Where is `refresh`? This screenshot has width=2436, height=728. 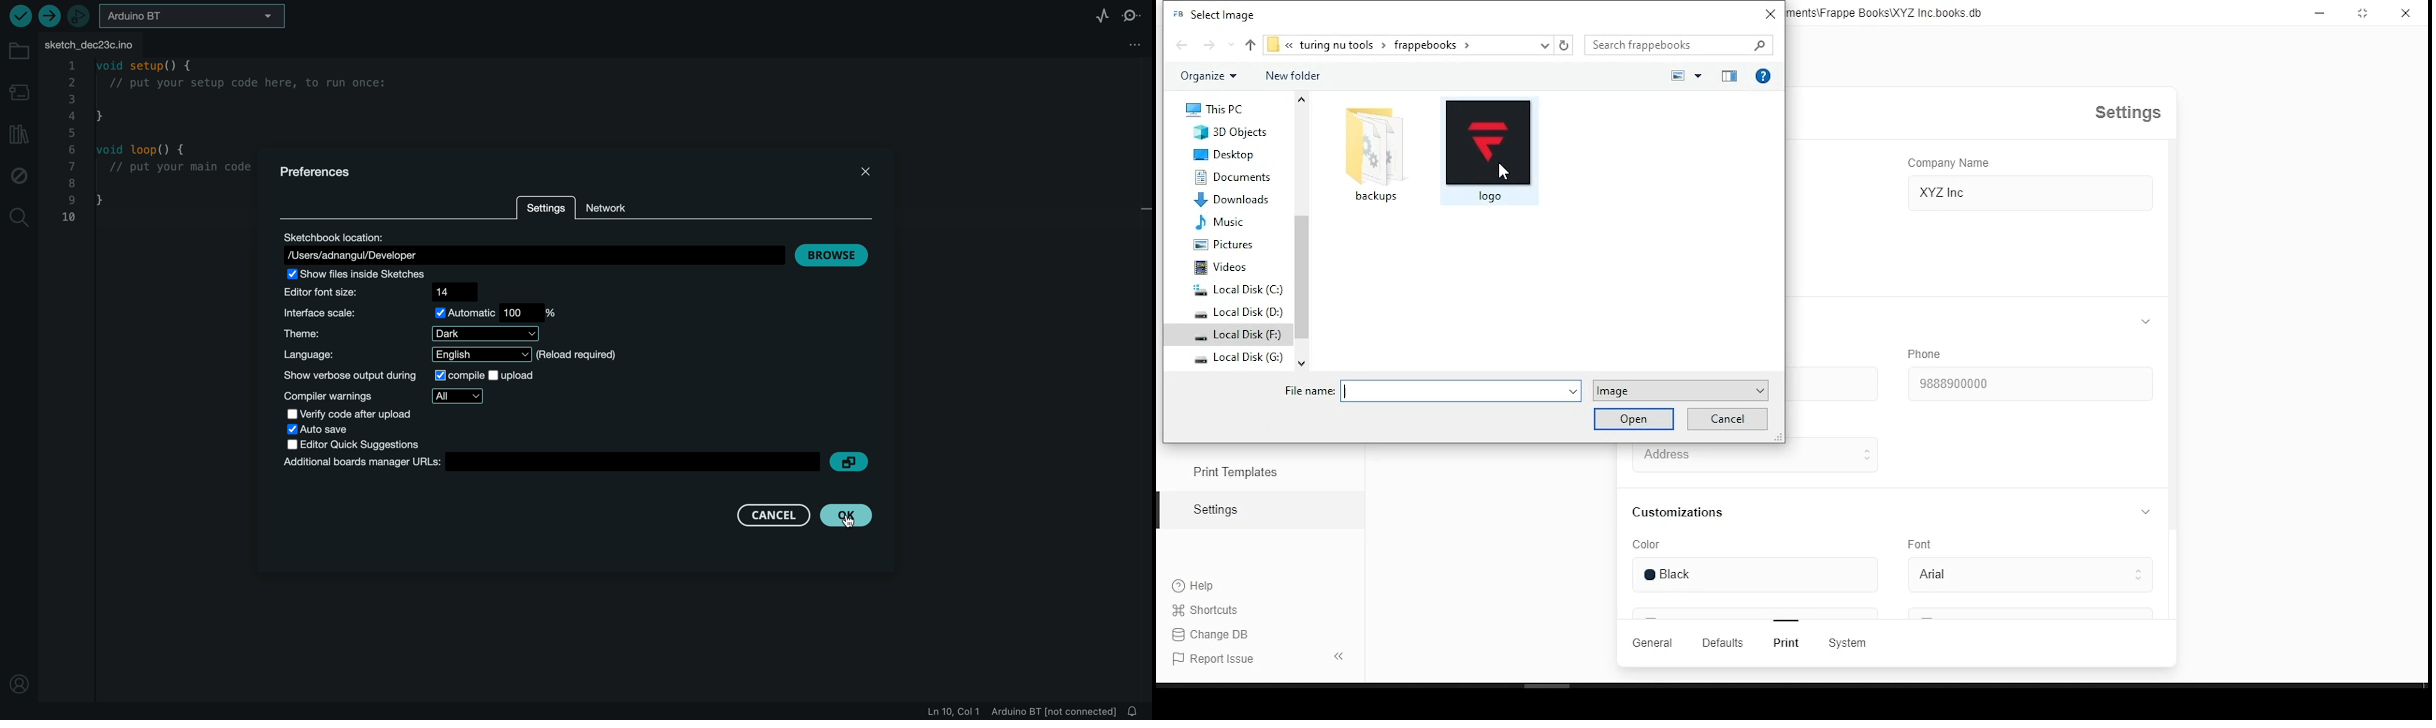 refresh is located at coordinates (1563, 45).